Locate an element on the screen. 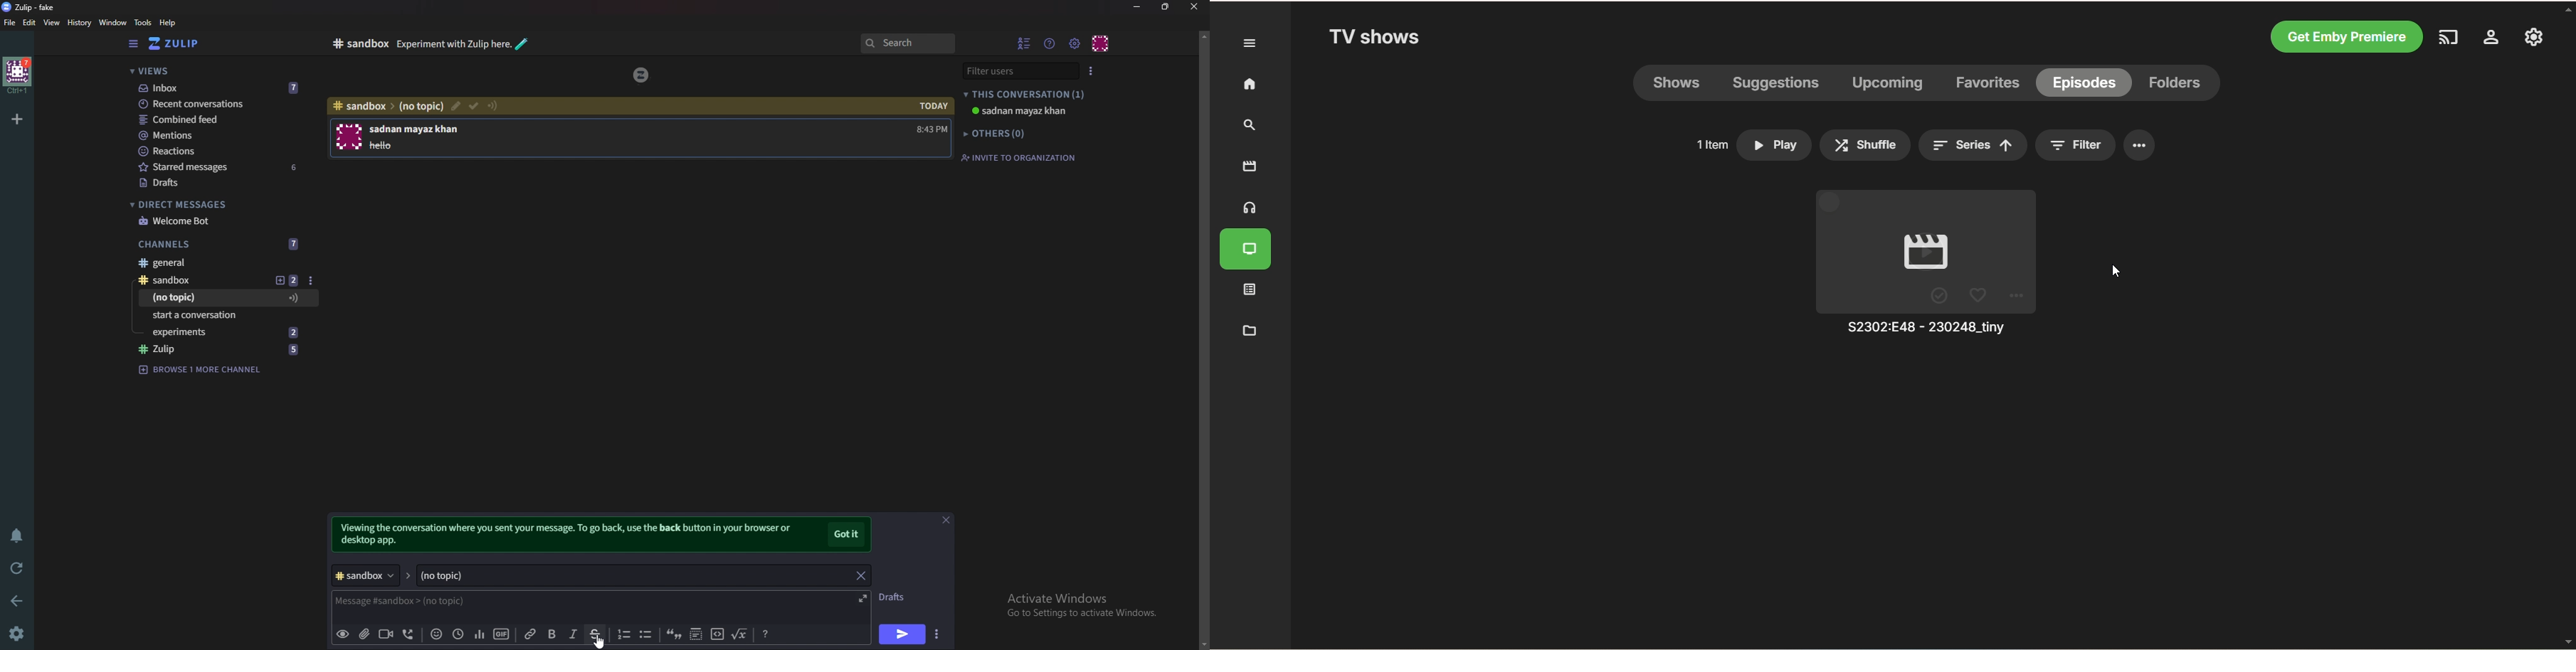 Image resolution: width=2576 pixels, height=672 pixels. format message is located at coordinates (766, 634).